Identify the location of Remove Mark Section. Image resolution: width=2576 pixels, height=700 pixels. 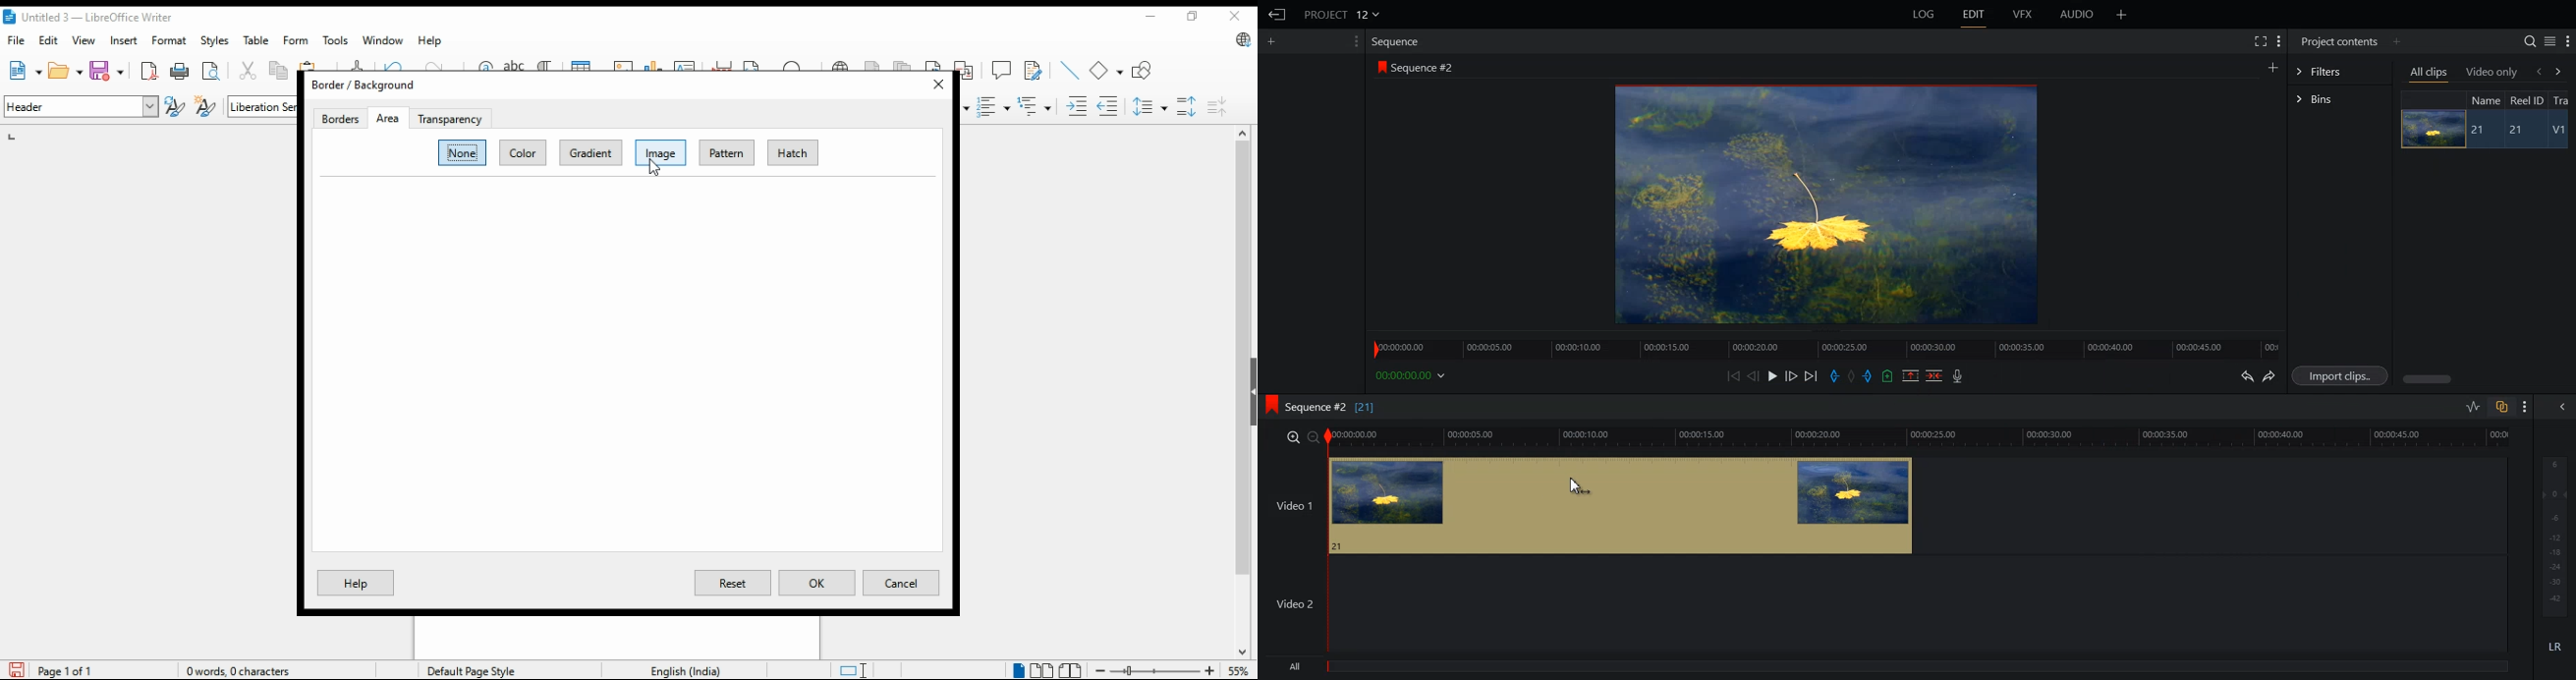
(1911, 376).